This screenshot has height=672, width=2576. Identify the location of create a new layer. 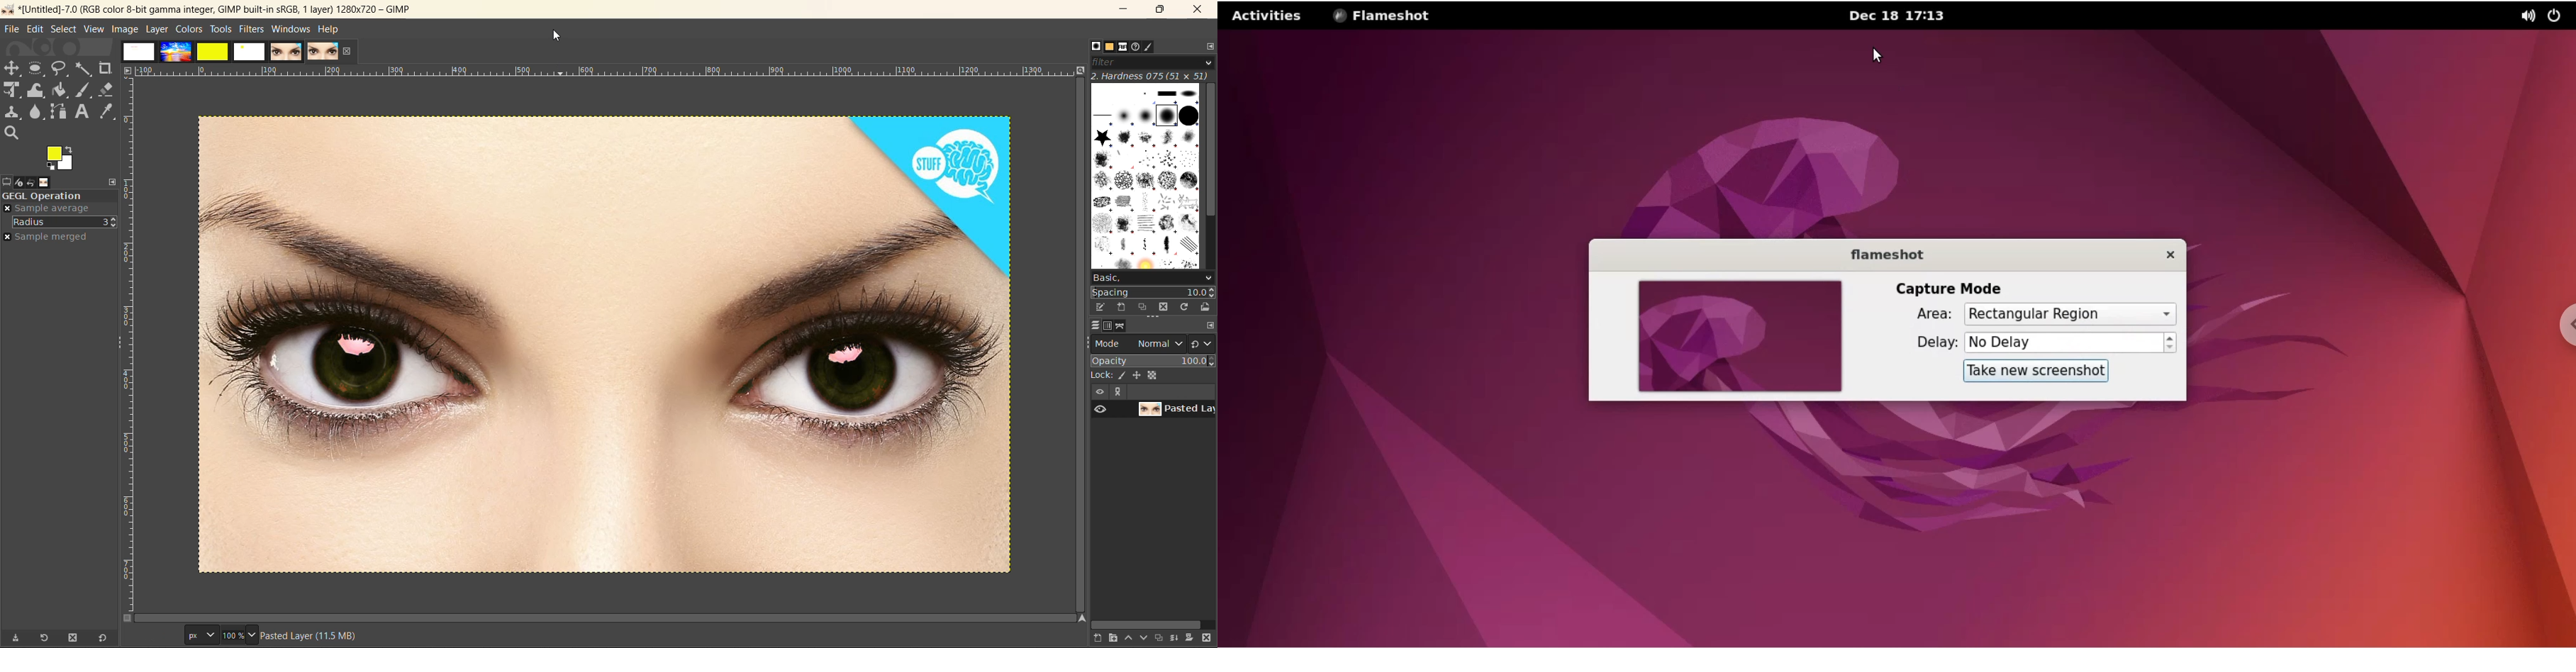
(1091, 639).